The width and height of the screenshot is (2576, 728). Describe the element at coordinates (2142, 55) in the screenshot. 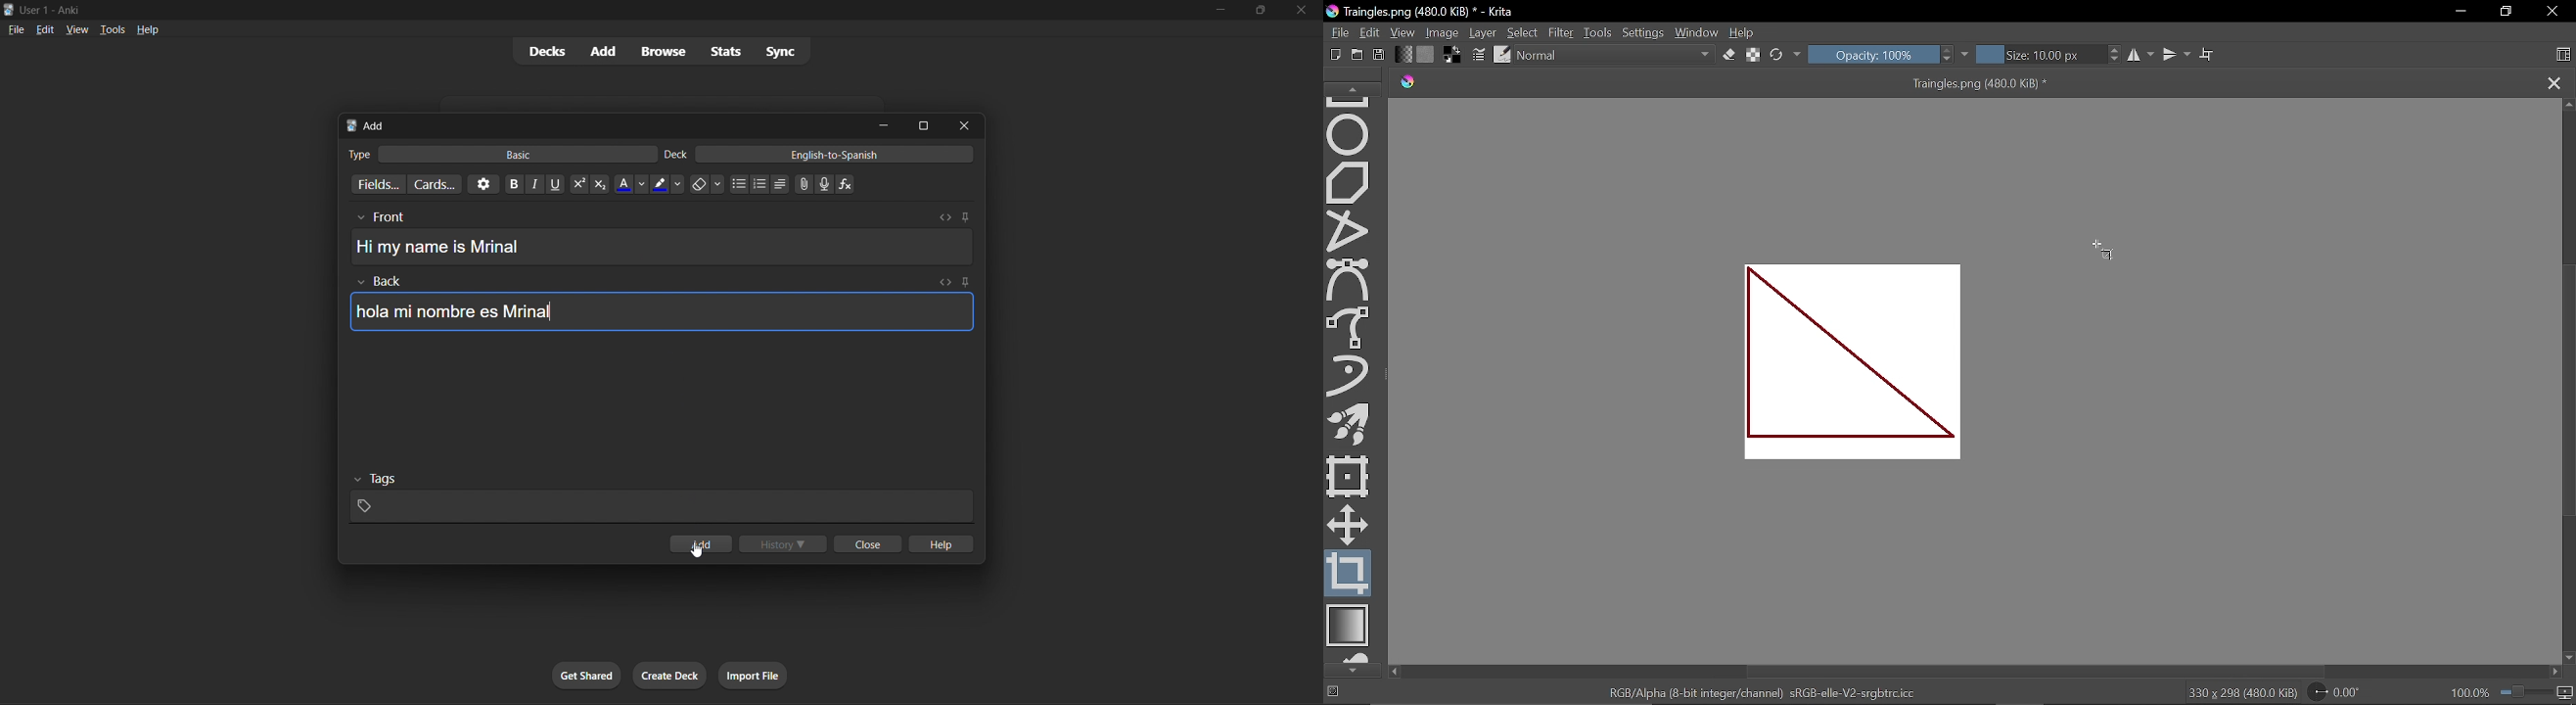

I see `Horizontal mirror tool` at that location.